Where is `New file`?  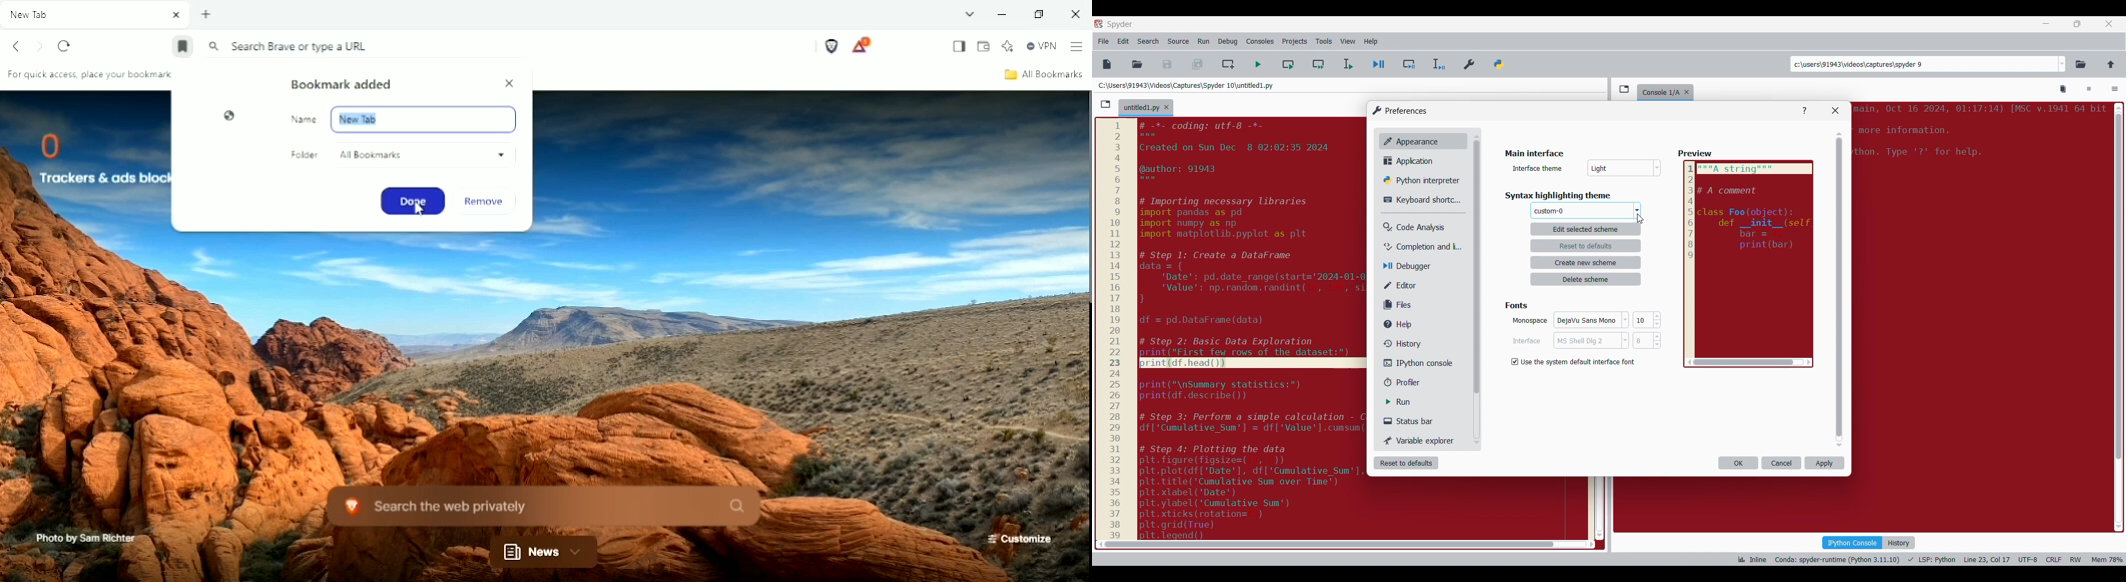
New file is located at coordinates (1107, 64).